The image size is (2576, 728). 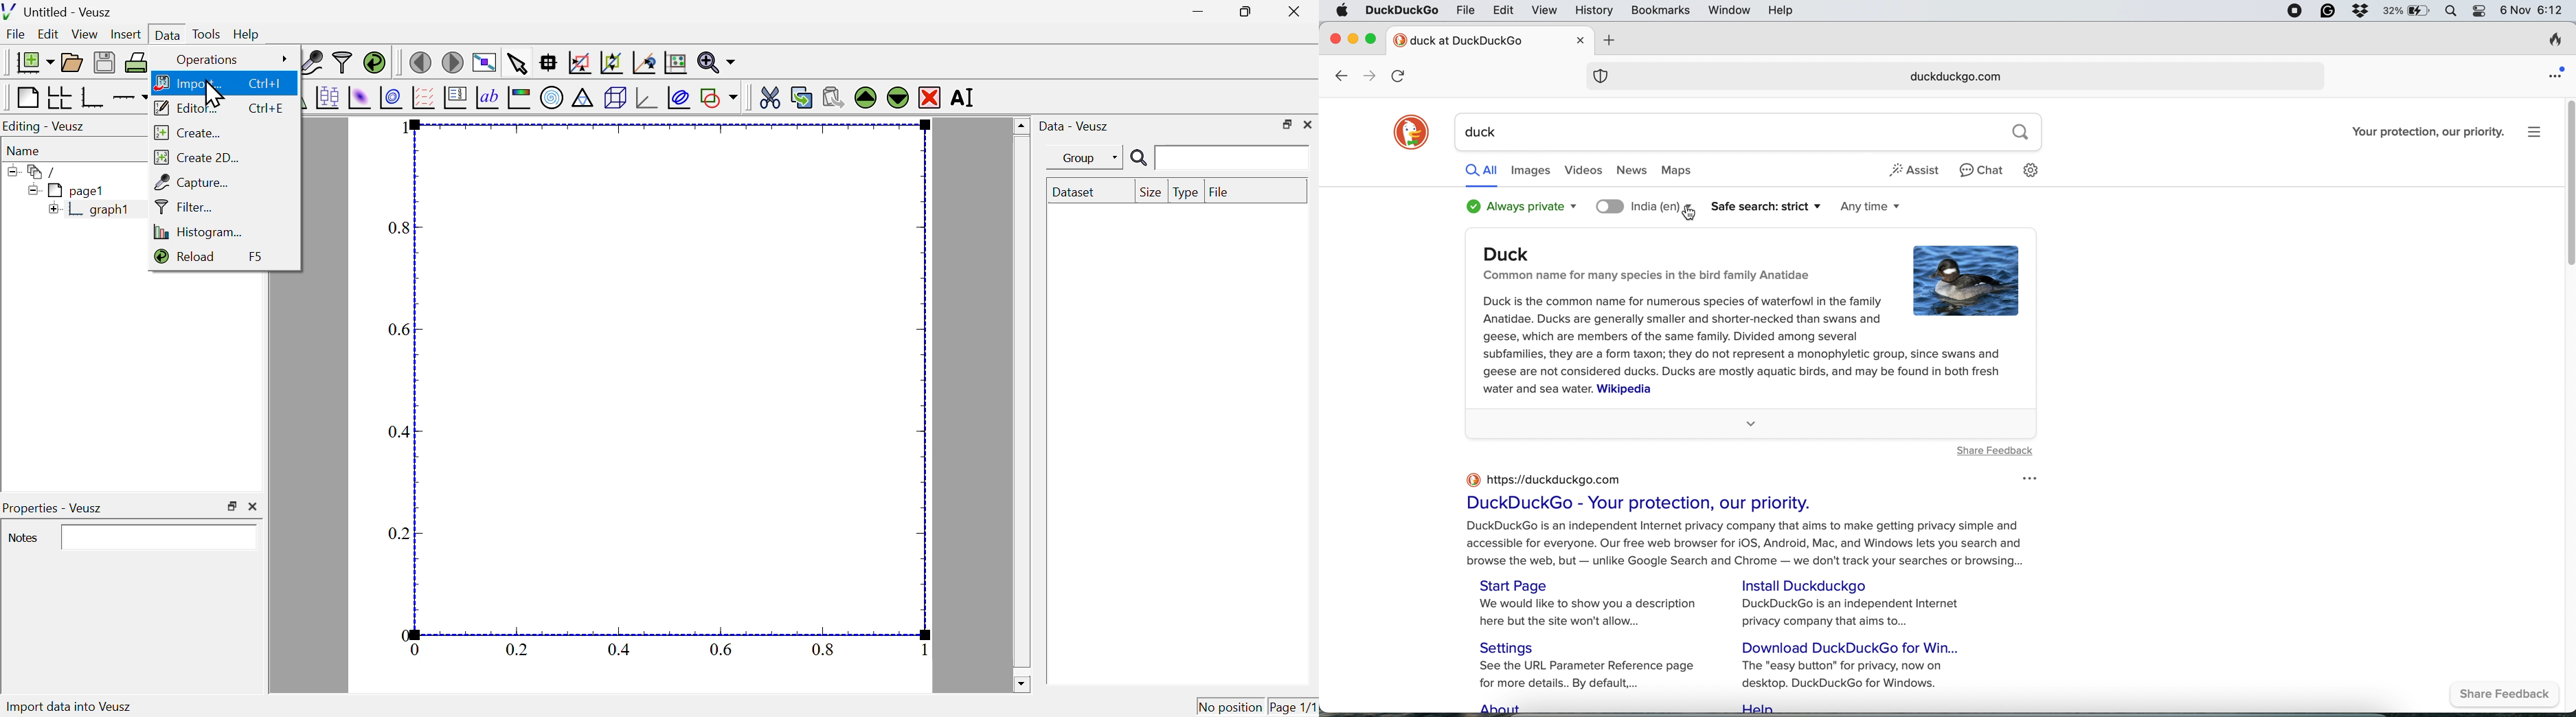 I want to click on maximise, so click(x=1376, y=38).